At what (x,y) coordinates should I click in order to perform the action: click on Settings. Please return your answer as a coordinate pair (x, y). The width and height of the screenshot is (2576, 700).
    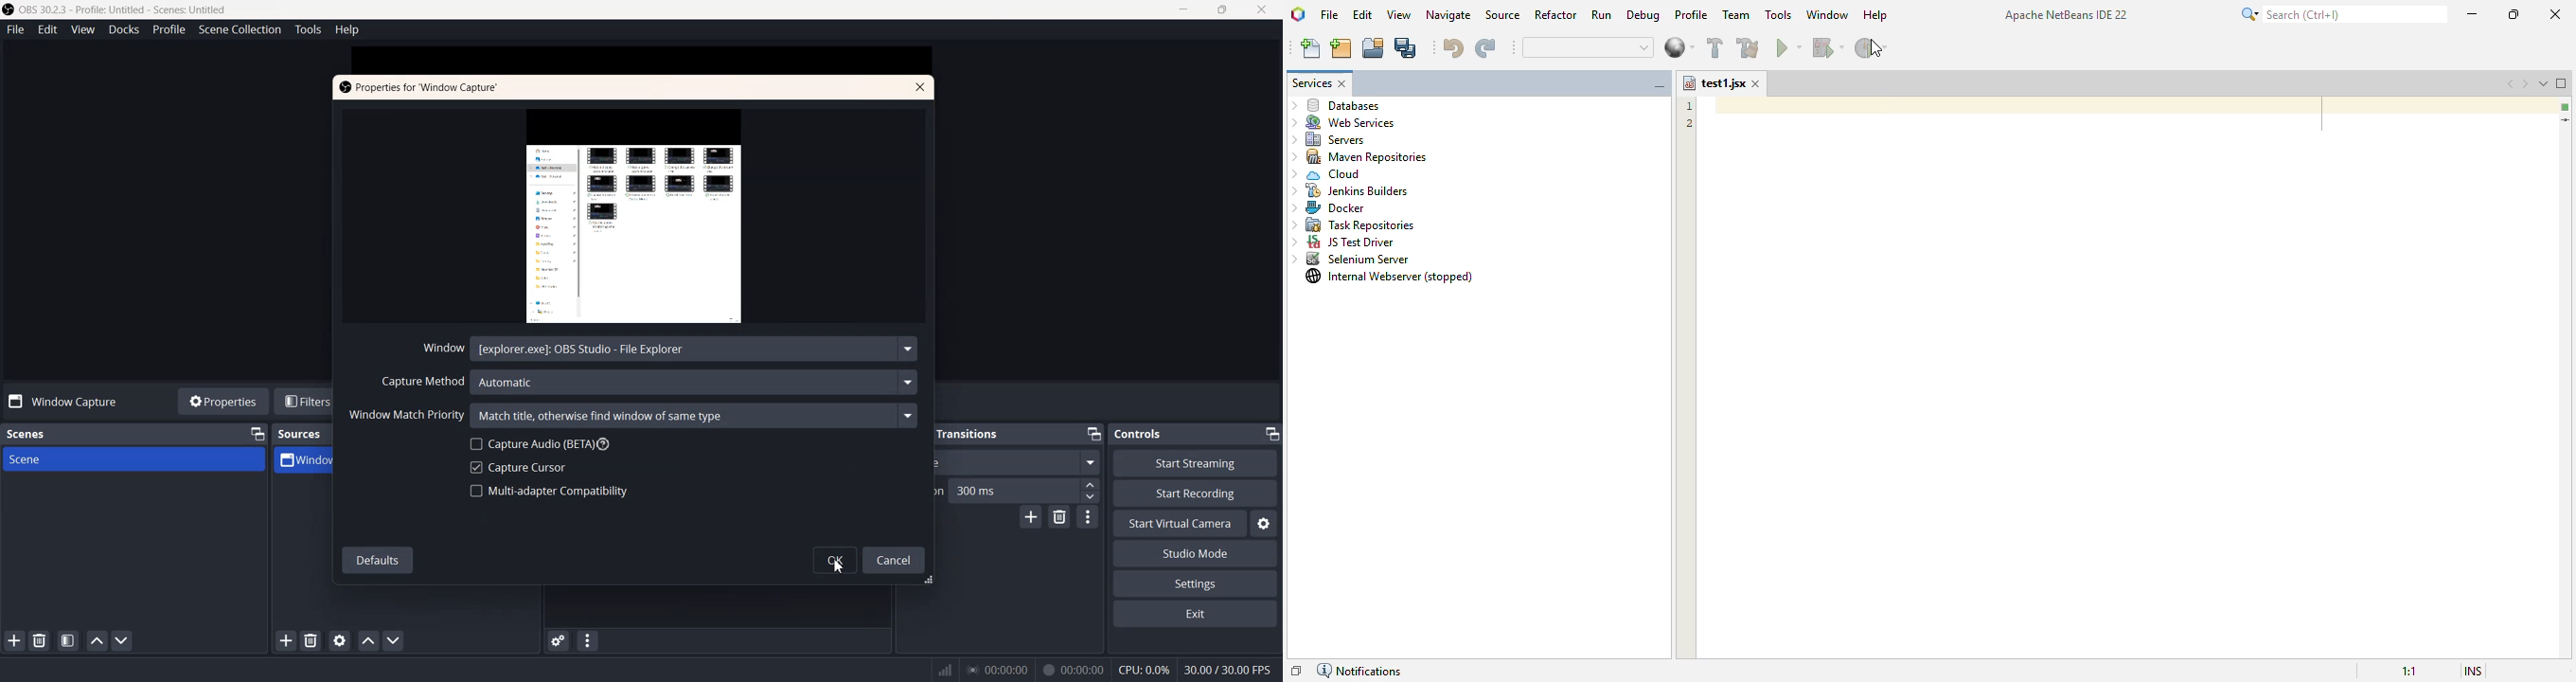
    Looking at the image, I should click on (1195, 584).